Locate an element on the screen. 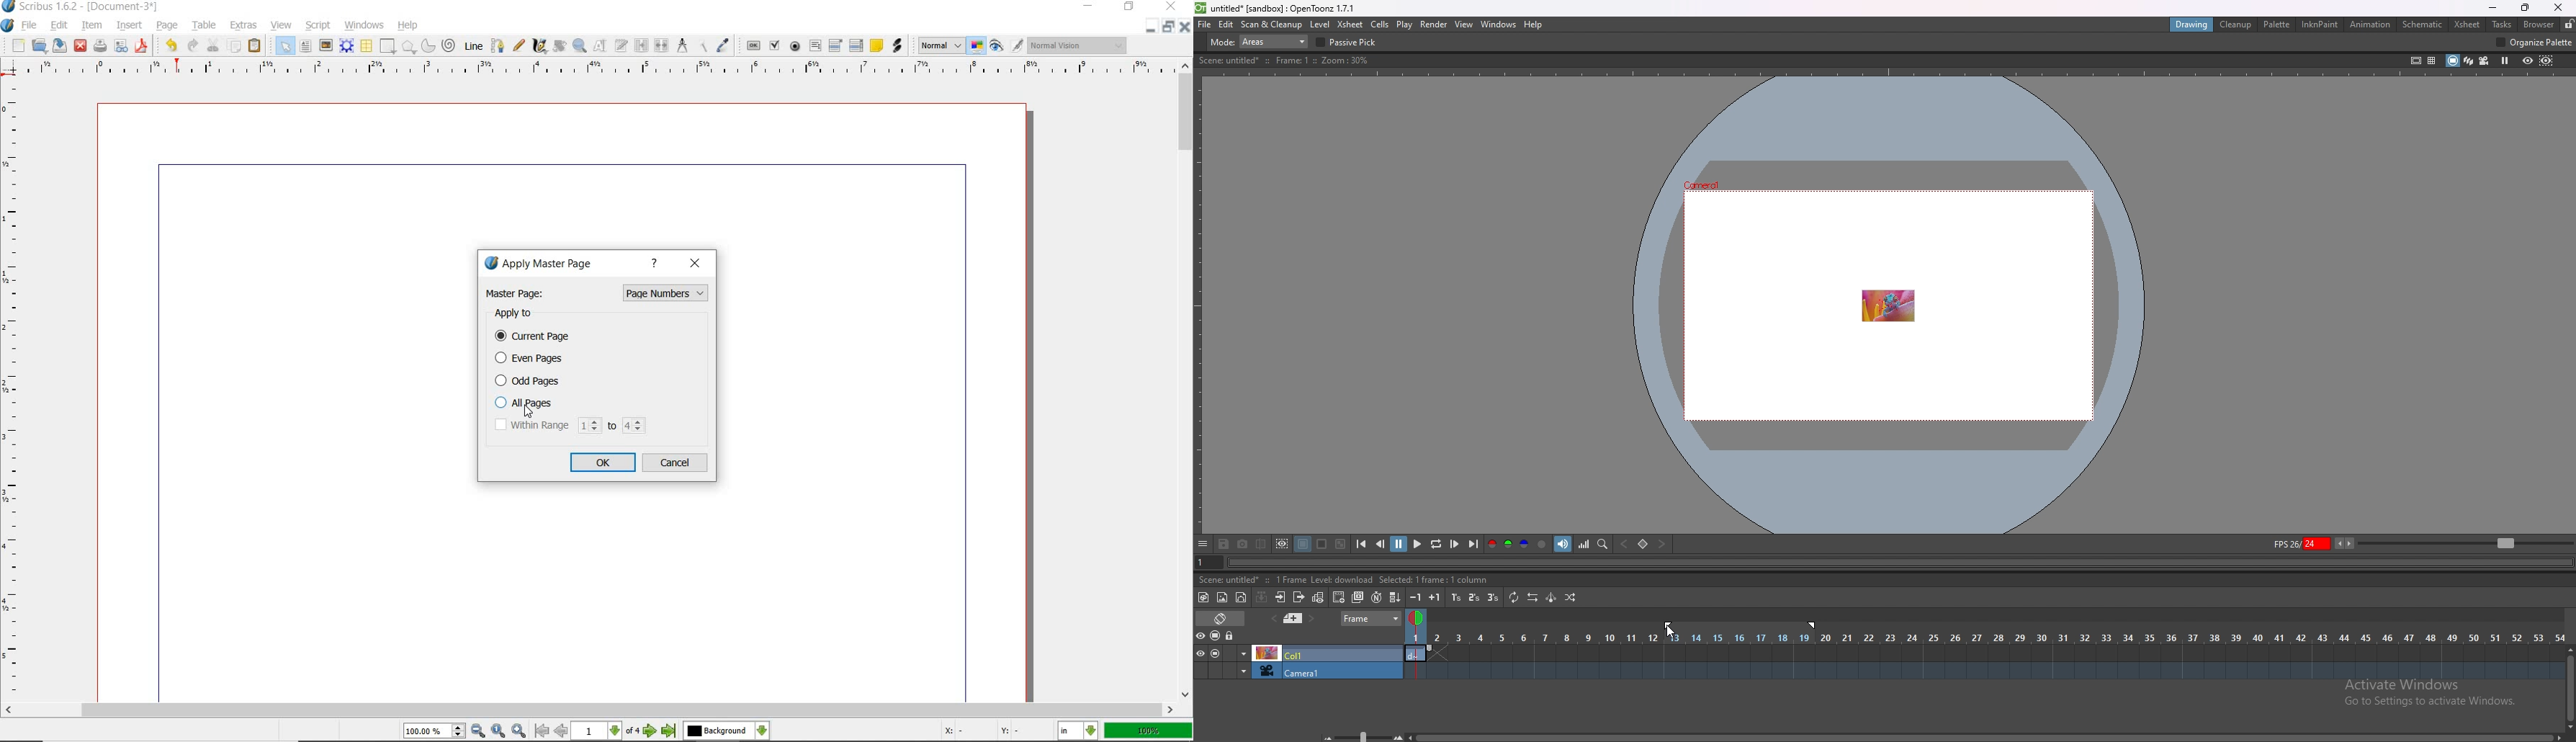 Image resolution: width=2576 pixels, height=756 pixels. odd pages is located at coordinates (568, 380).